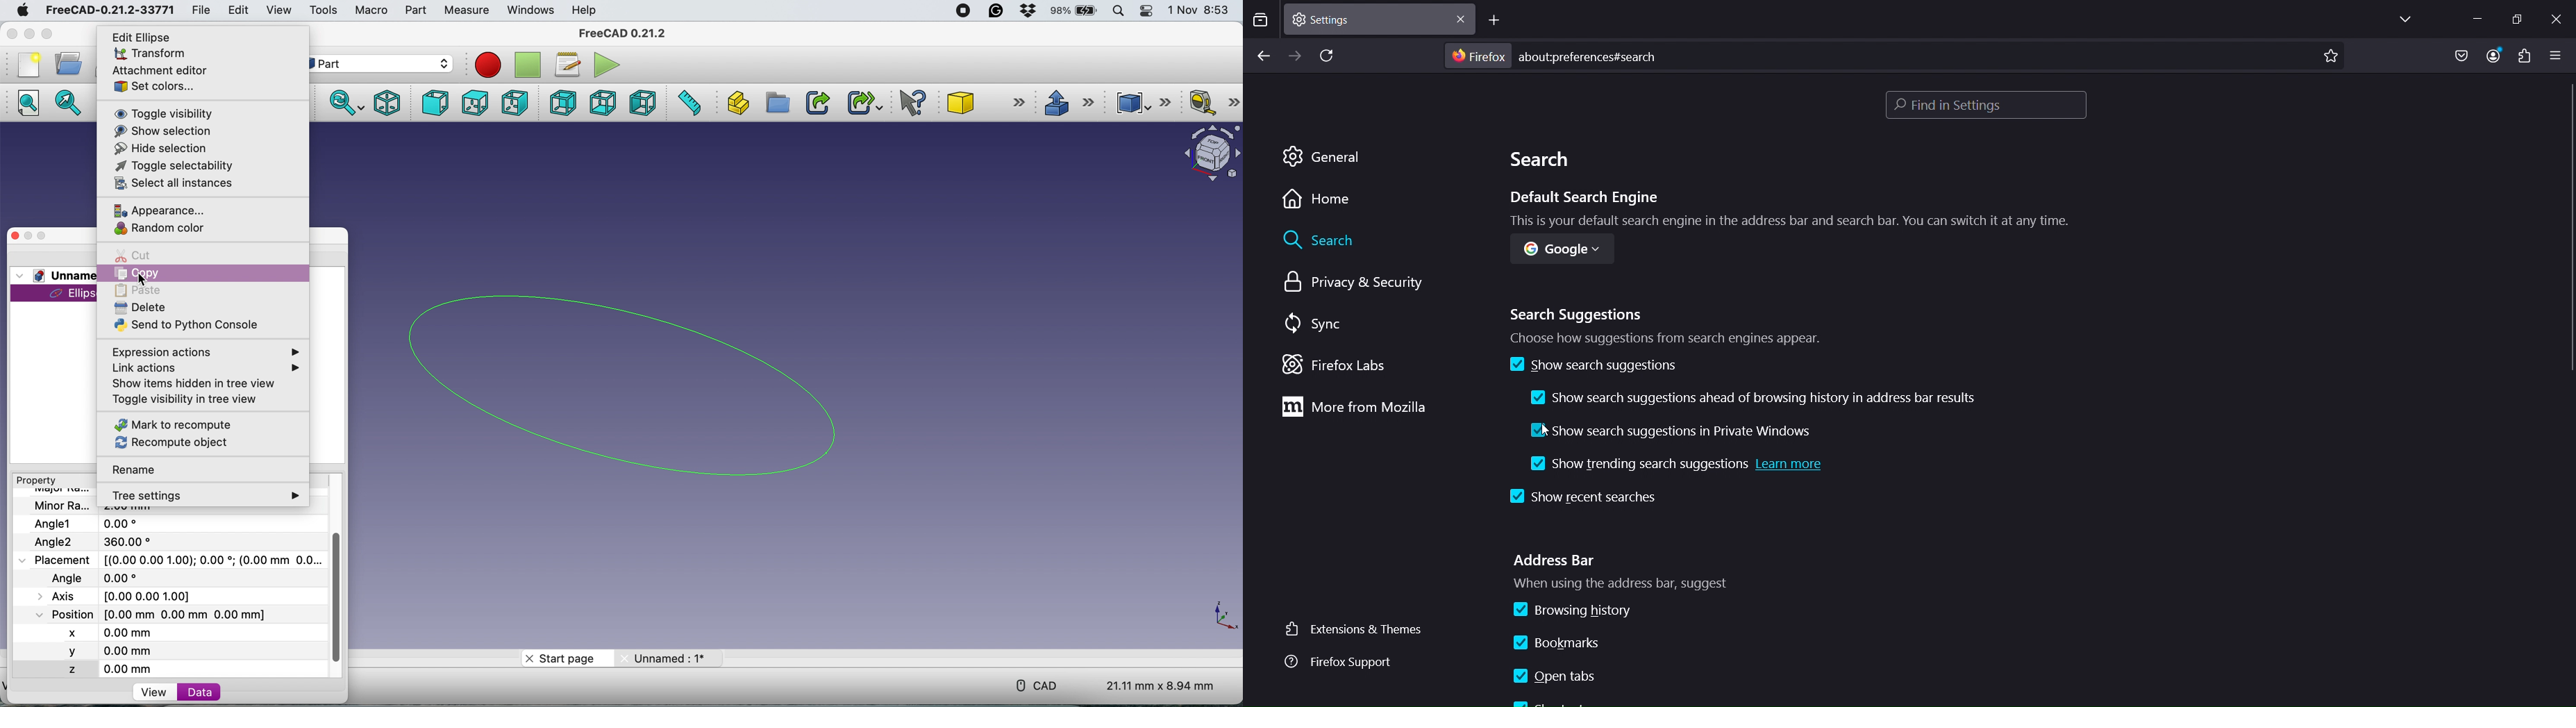 The height and width of the screenshot is (728, 2576). Describe the element at coordinates (2402, 19) in the screenshot. I see `list all tabs` at that location.